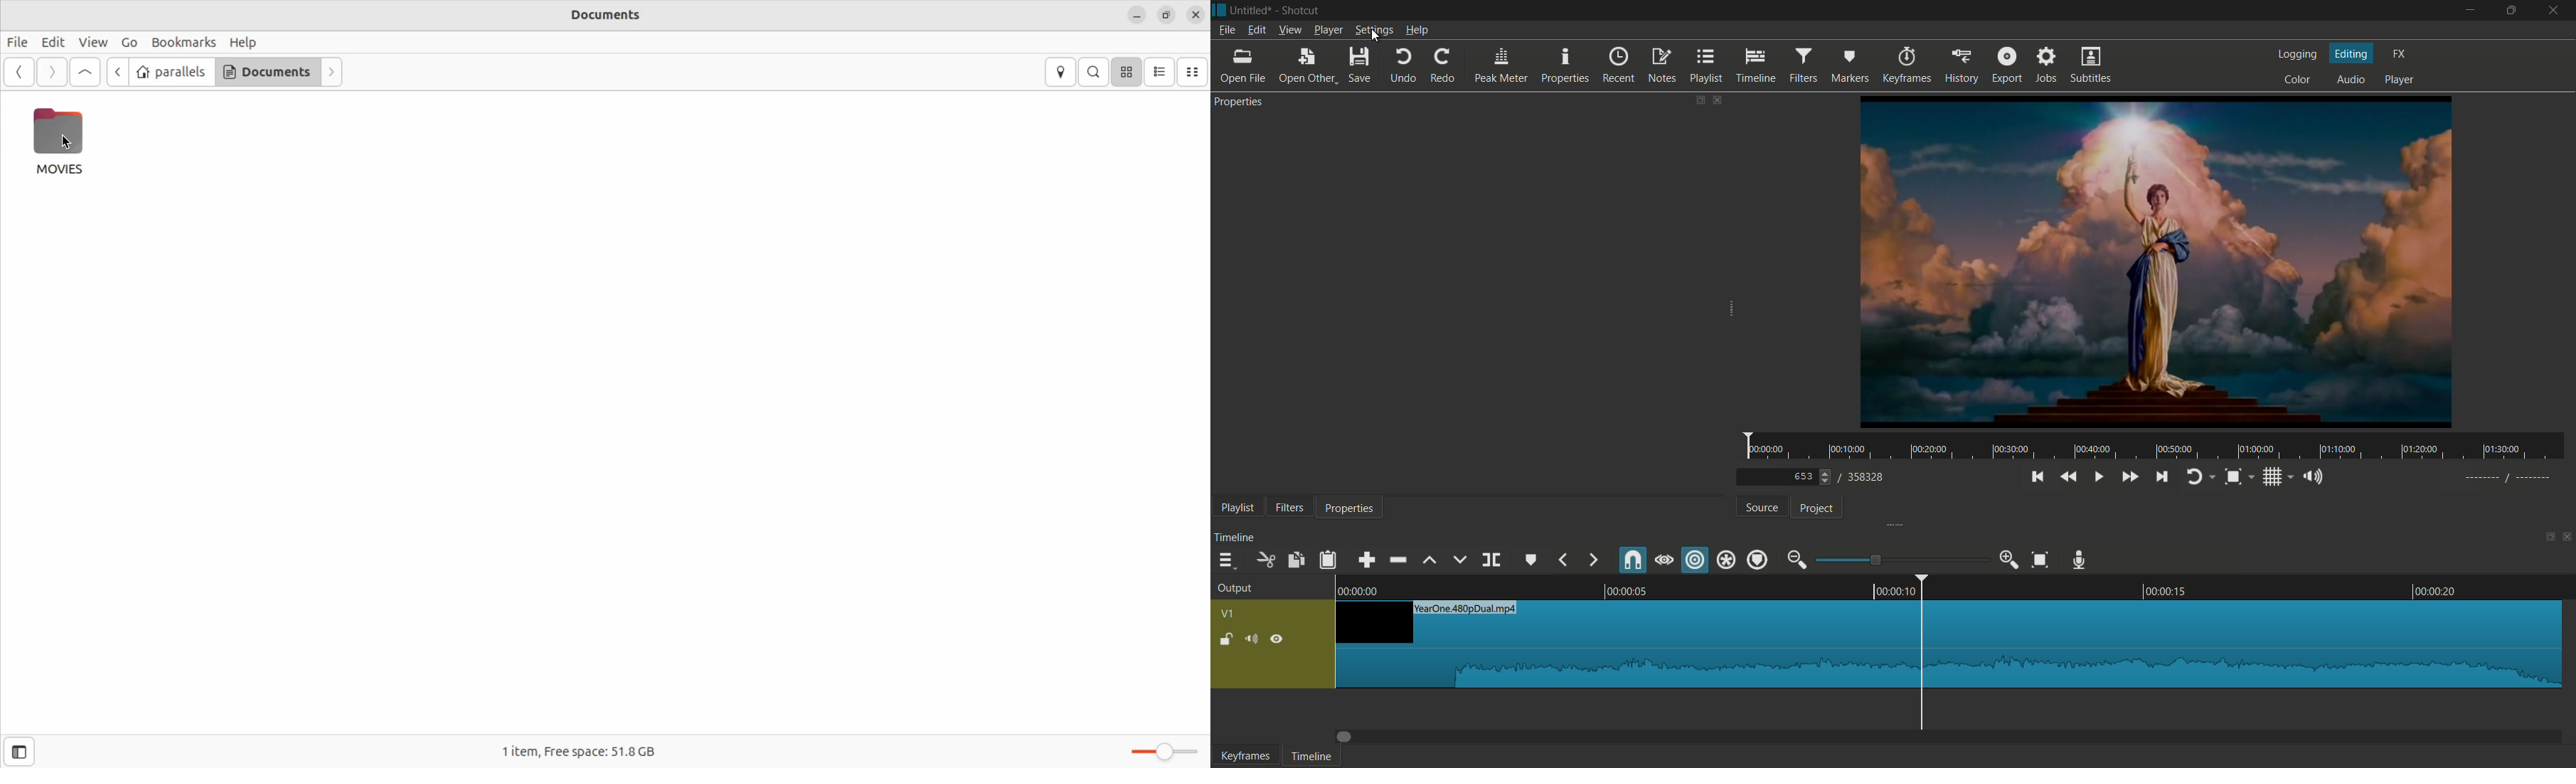 The height and width of the screenshot is (784, 2576). I want to click on keyframes, so click(1907, 65).